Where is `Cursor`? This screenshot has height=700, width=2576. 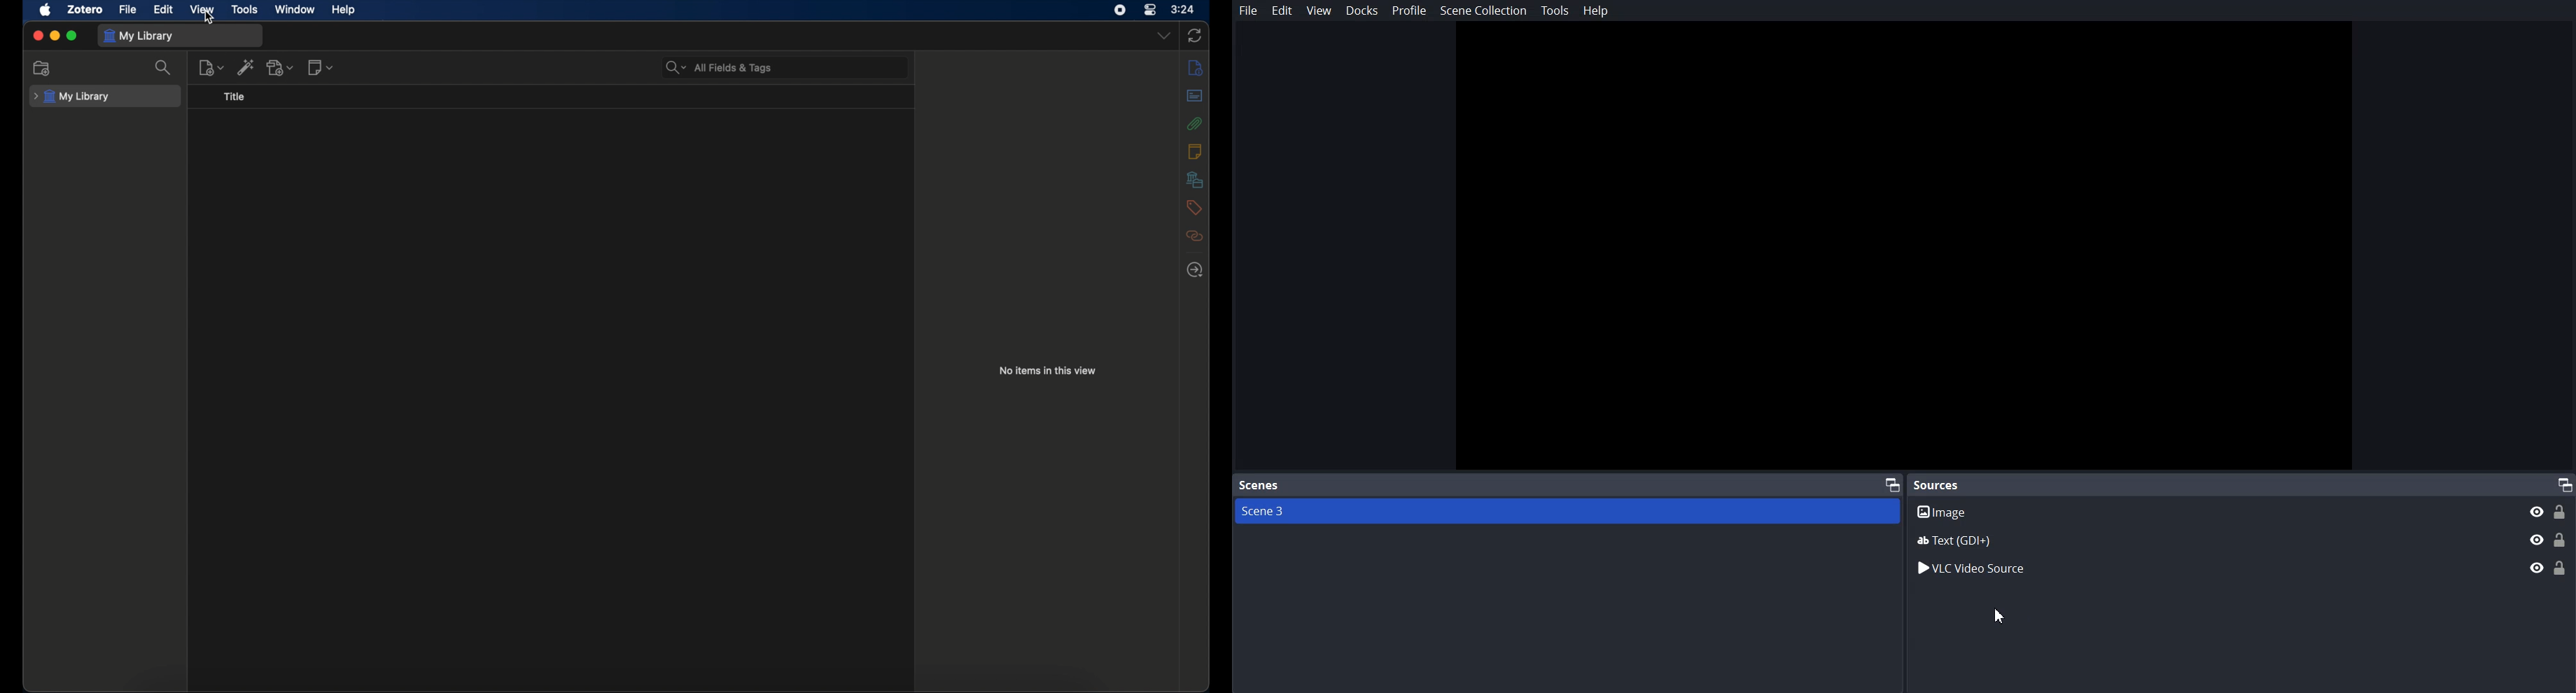
Cursor is located at coordinates (209, 19).